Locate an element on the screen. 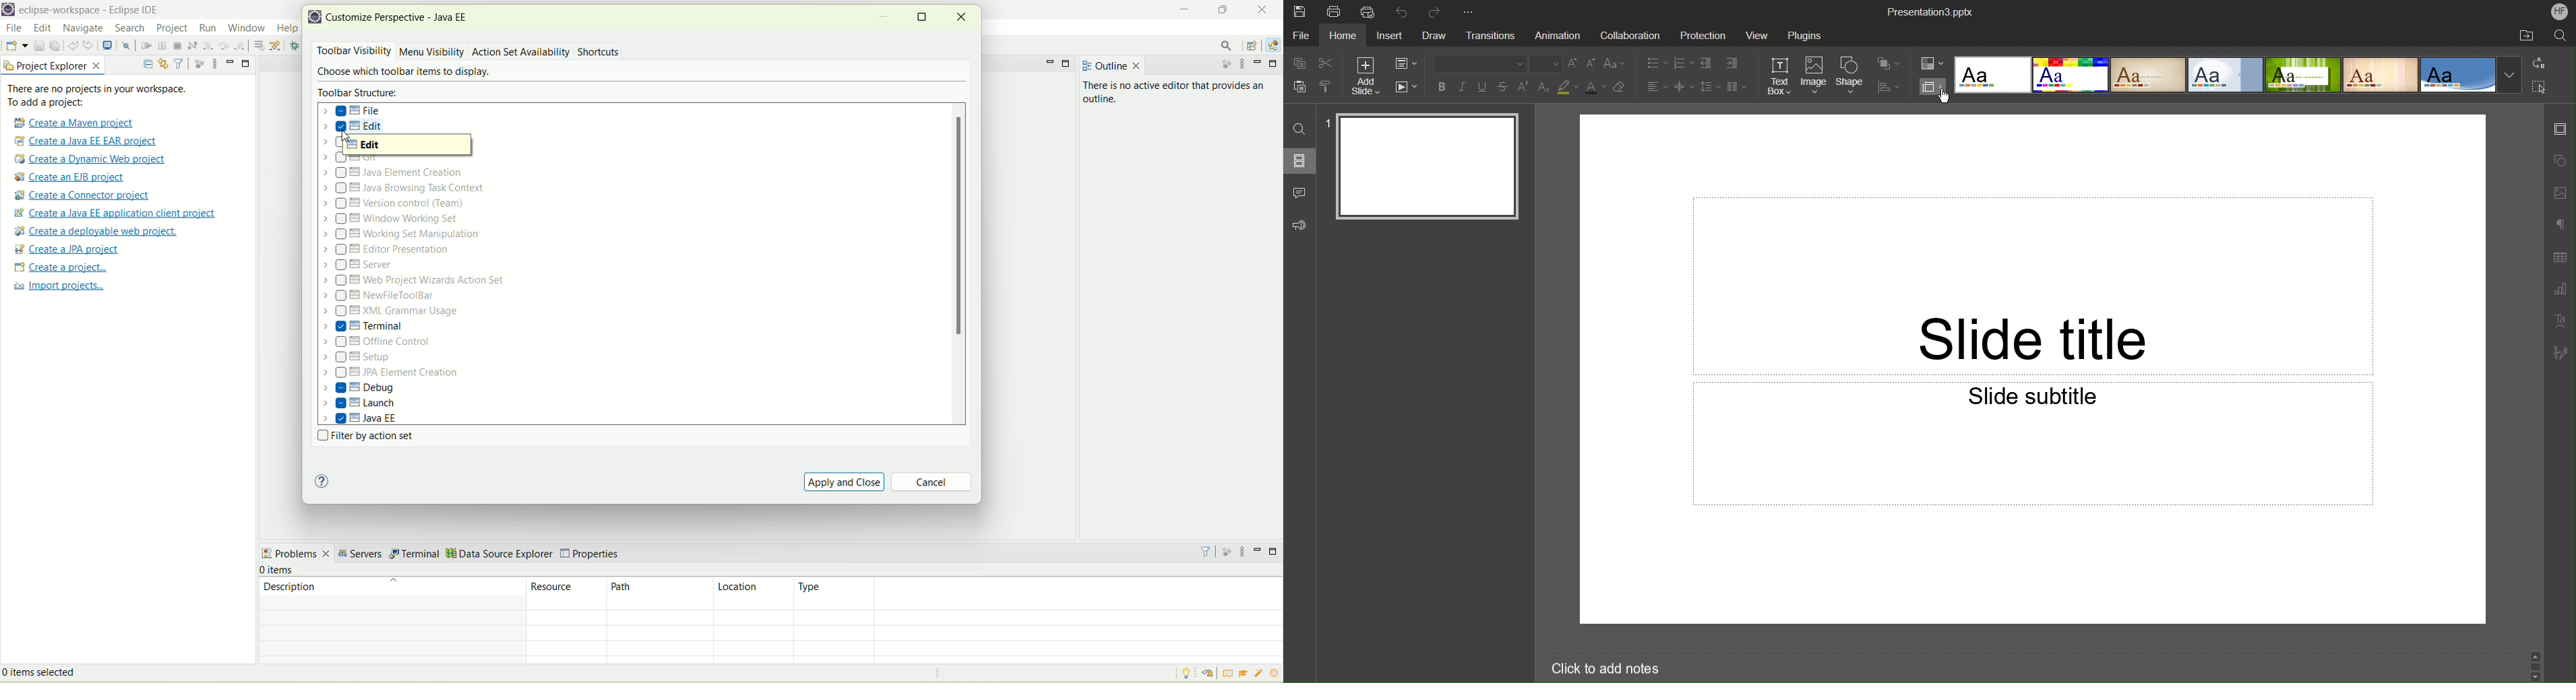 This screenshot has height=700, width=2576. maximize is located at coordinates (1276, 64).